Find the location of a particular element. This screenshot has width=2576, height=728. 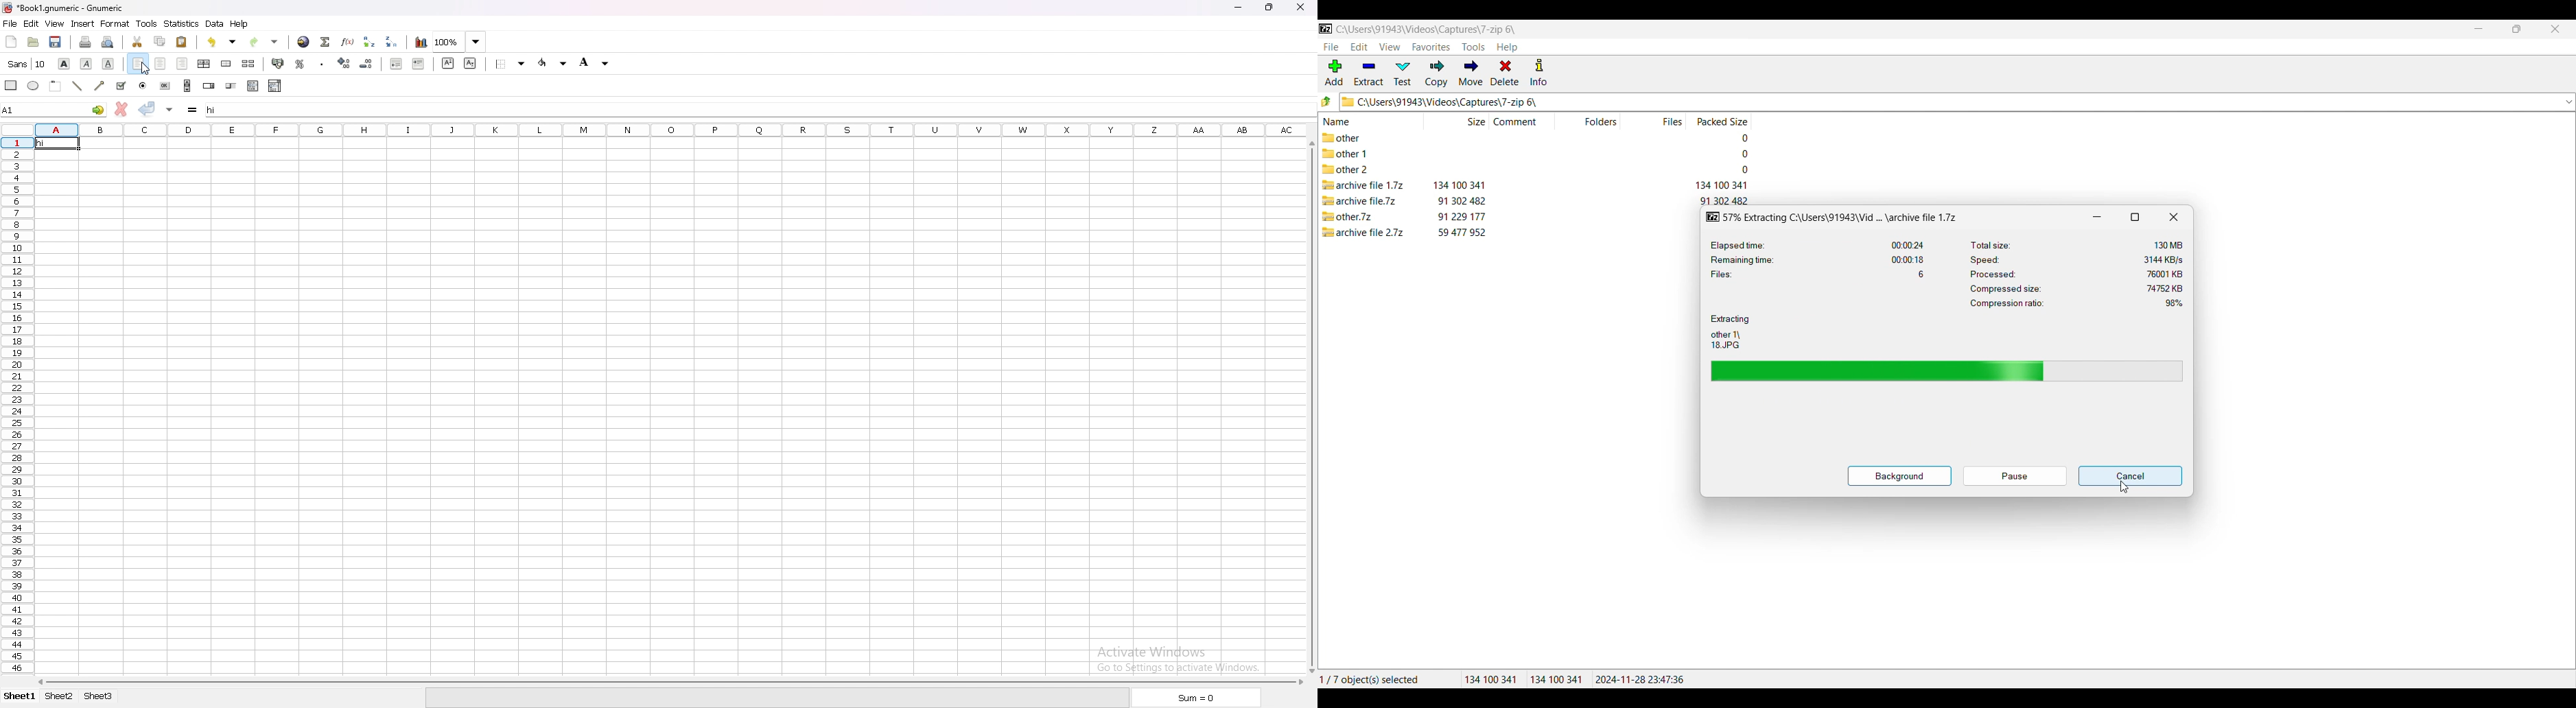

frame is located at coordinates (56, 85).